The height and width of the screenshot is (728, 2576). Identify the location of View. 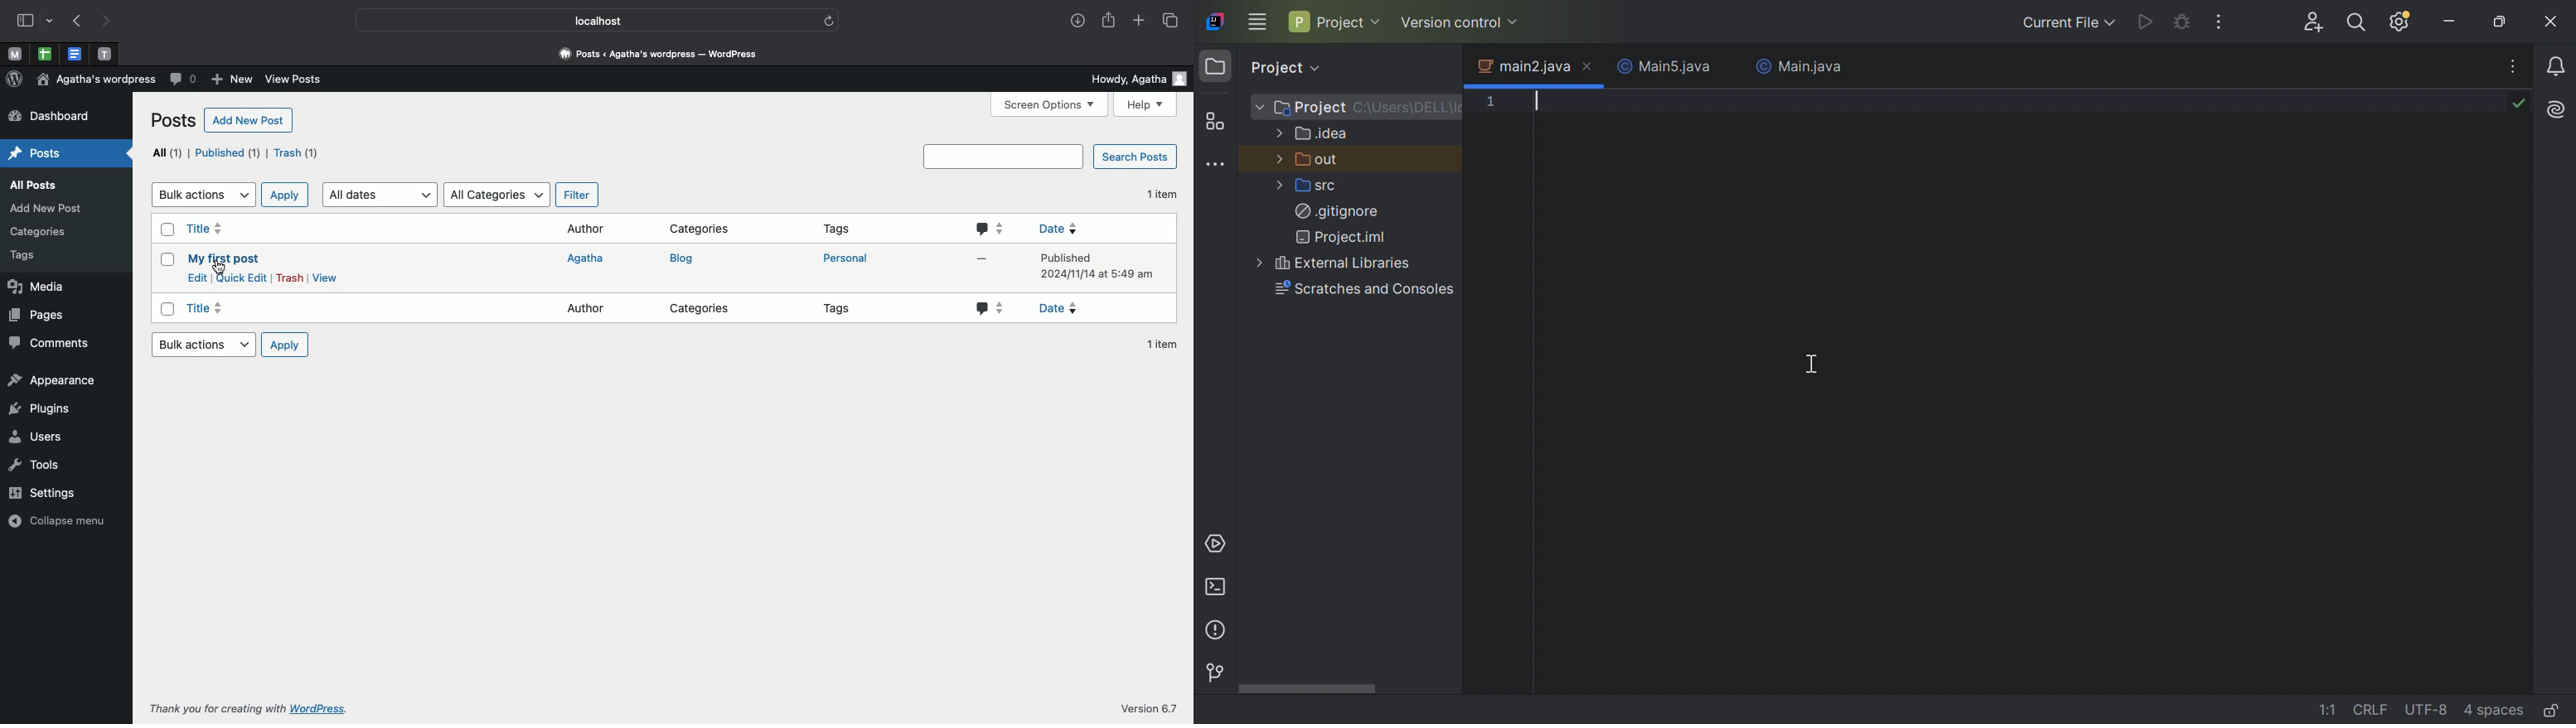
(324, 278).